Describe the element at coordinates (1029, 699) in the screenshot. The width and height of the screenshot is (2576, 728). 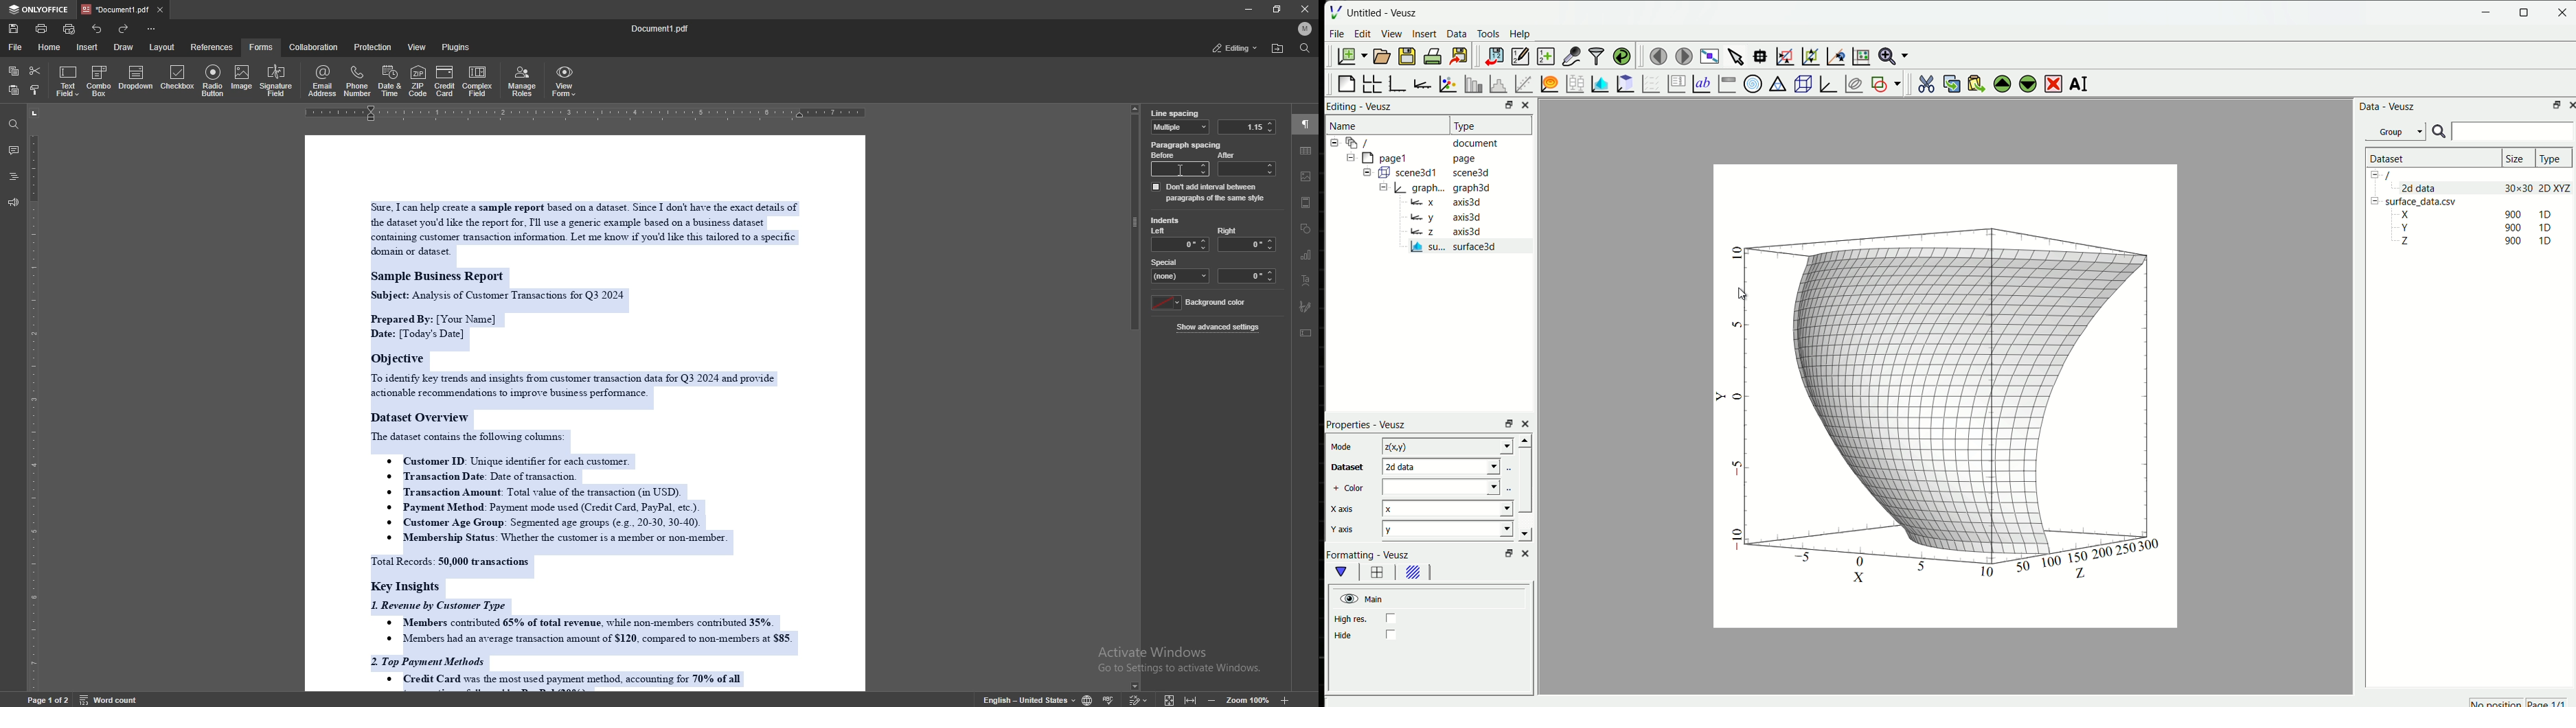
I see `change text language` at that location.